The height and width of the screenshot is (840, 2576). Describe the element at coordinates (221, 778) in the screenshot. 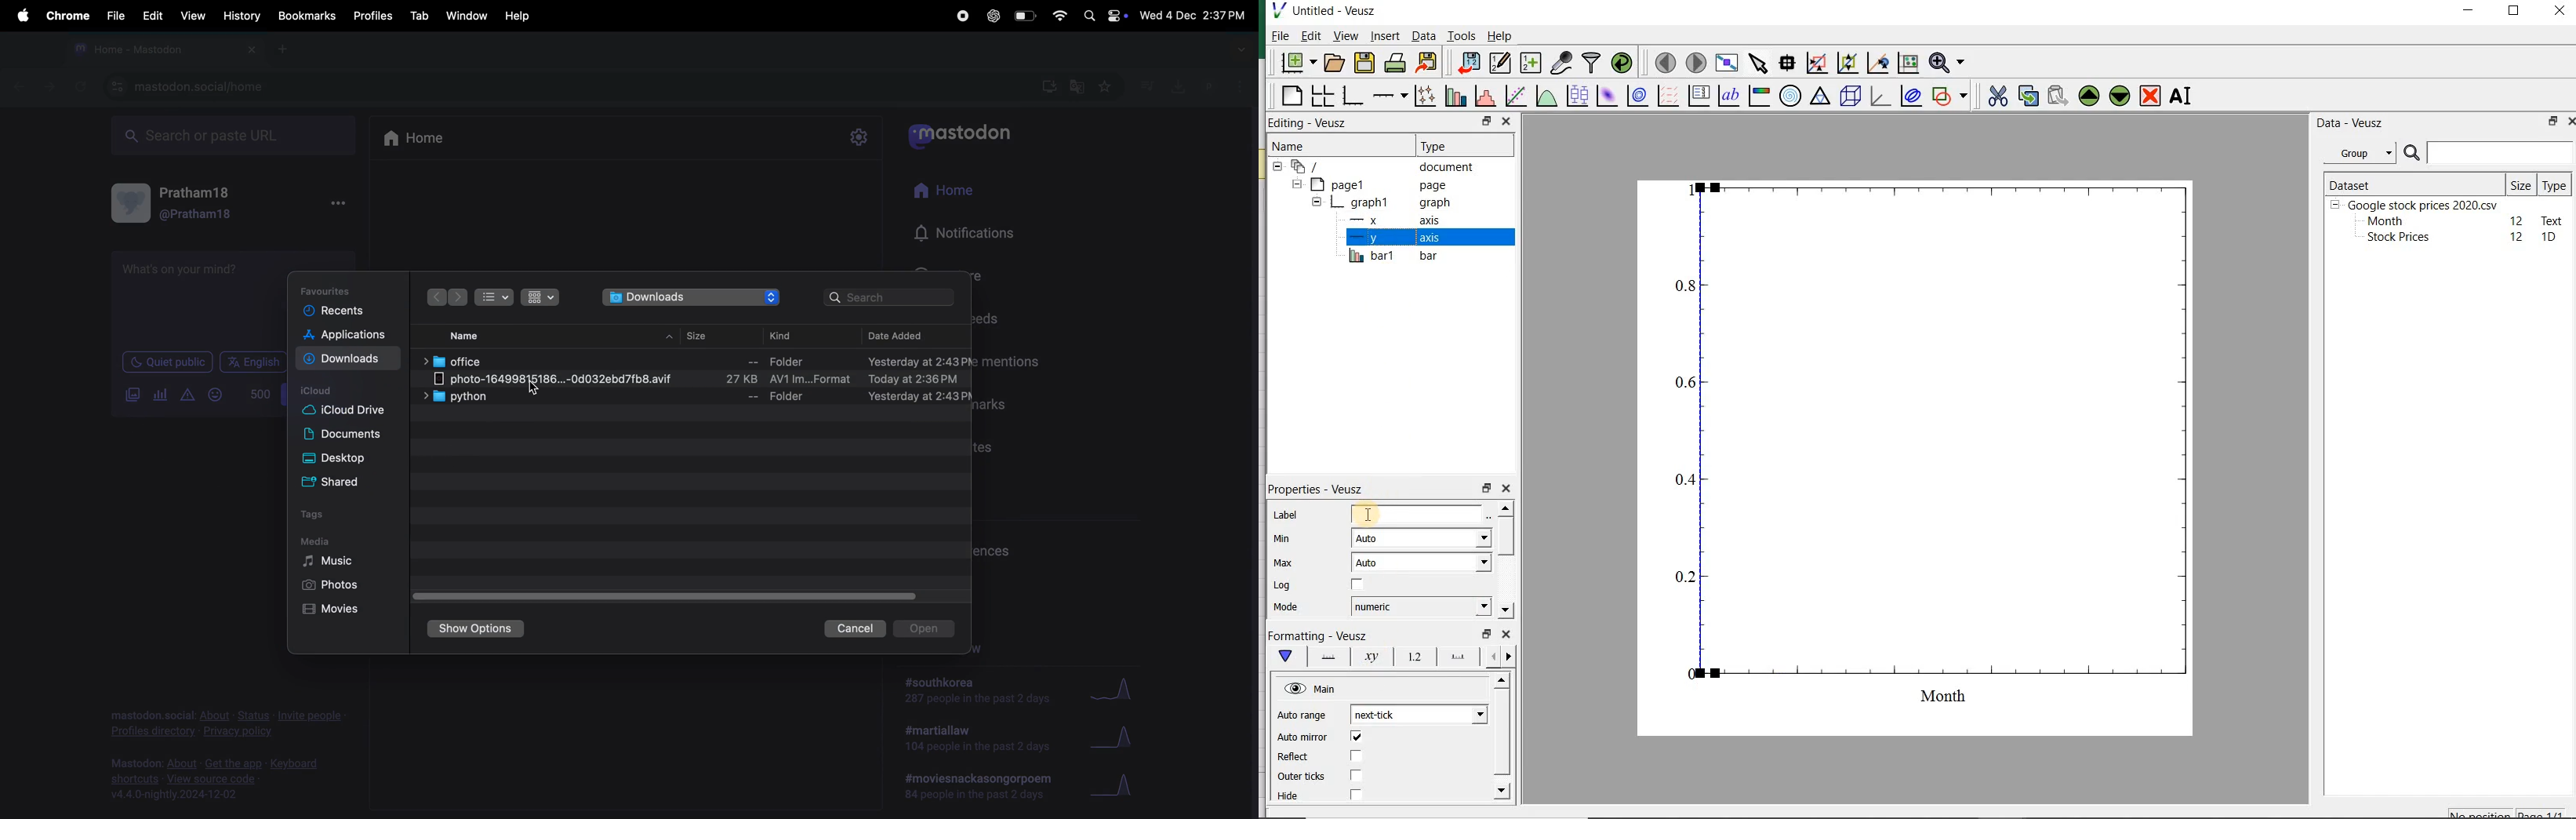

I see `view source code` at that location.